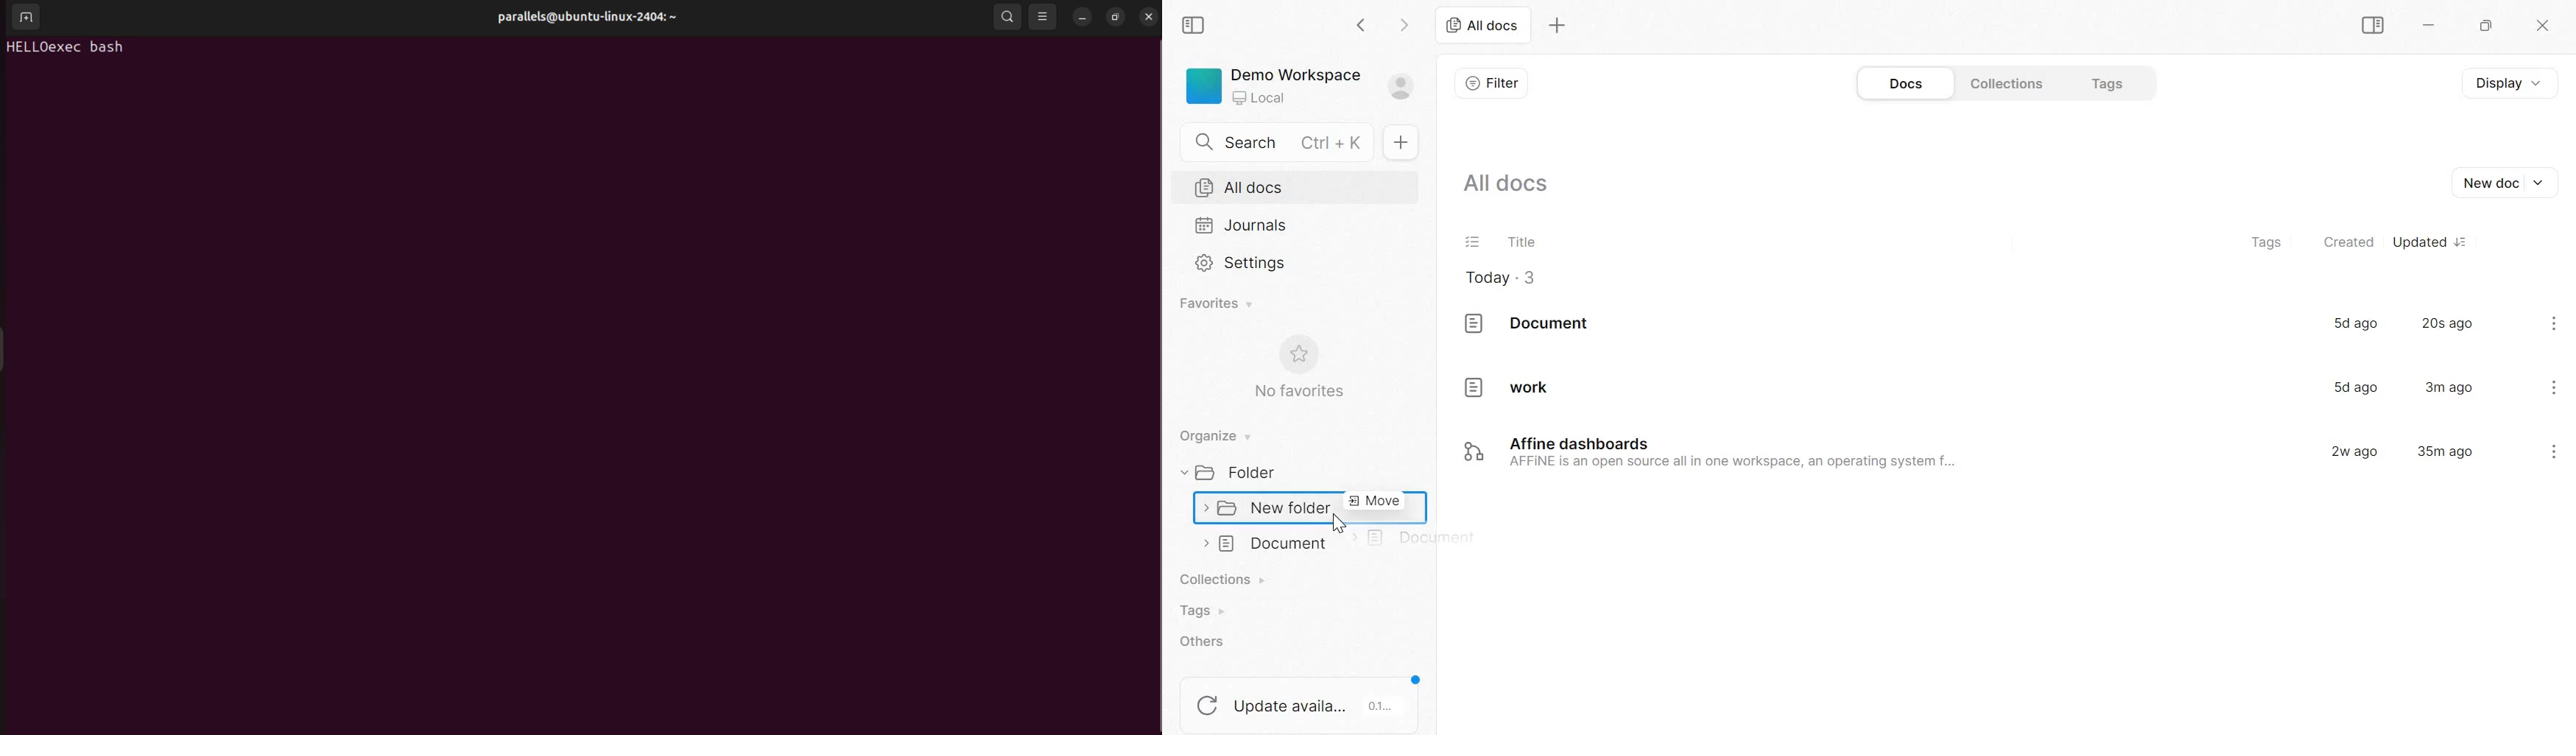 This screenshot has width=2576, height=756. I want to click on close, so click(1149, 15).